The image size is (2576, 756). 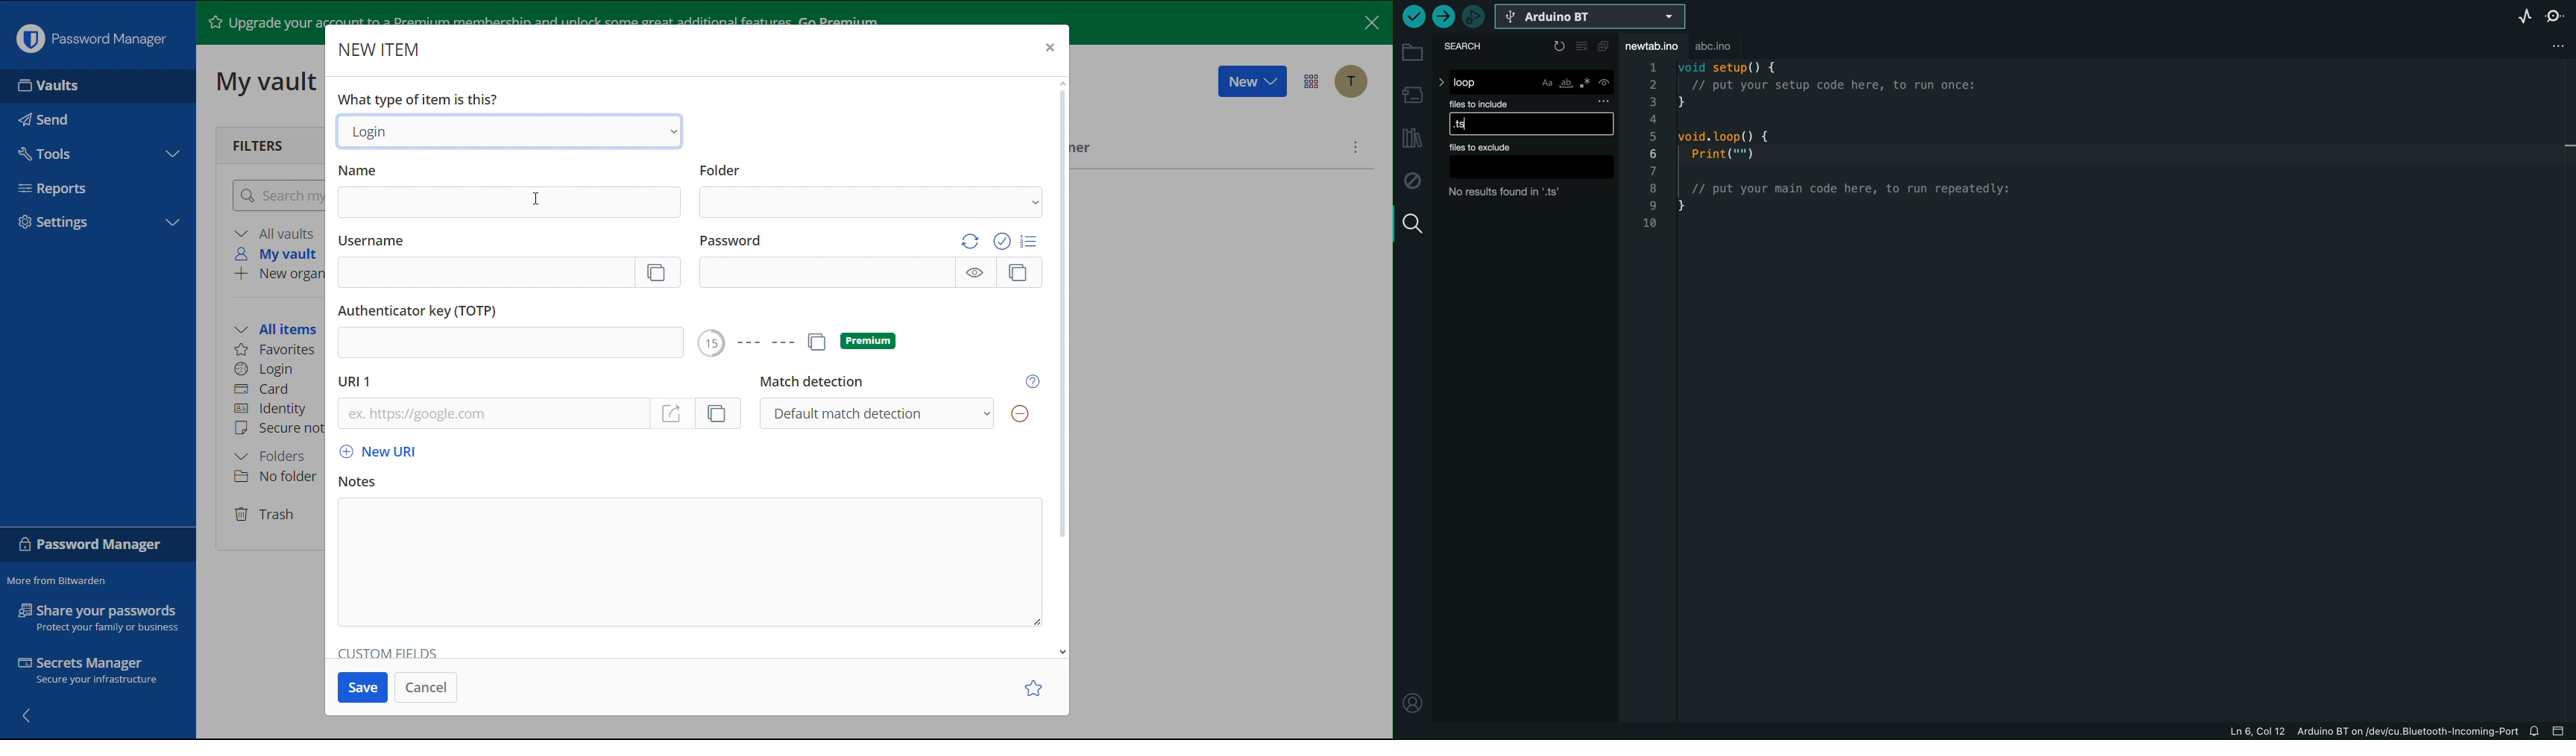 What do you see at coordinates (98, 607) in the screenshot?
I see `Share your passwords` at bounding box center [98, 607].